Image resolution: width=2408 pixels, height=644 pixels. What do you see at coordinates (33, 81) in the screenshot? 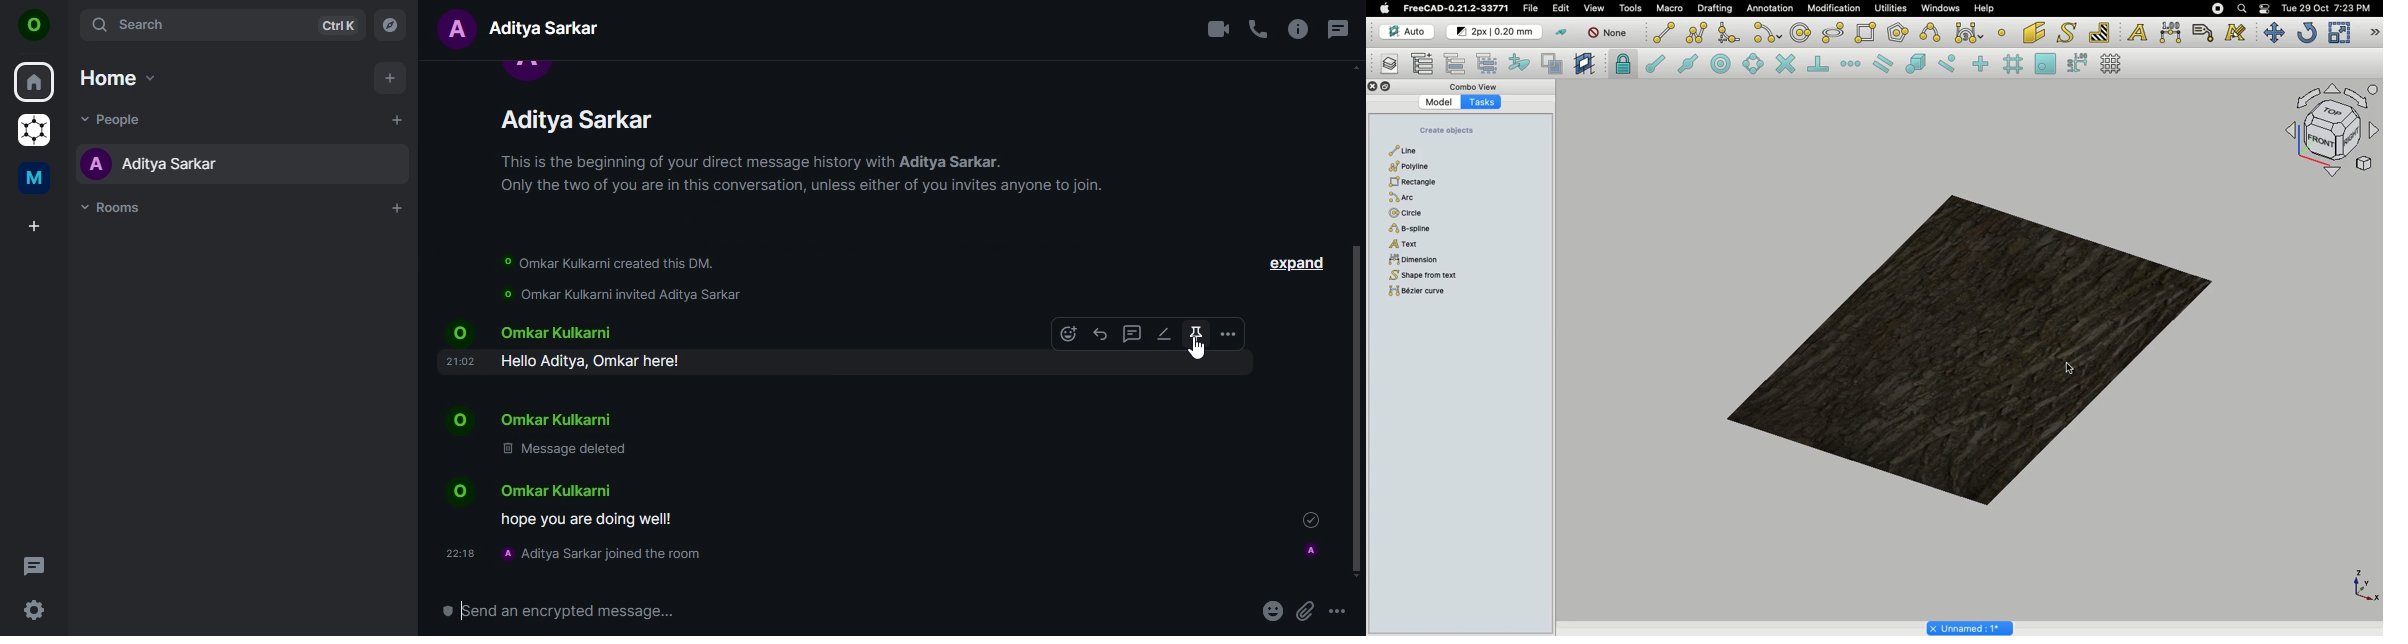
I see `home` at bounding box center [33, 81].